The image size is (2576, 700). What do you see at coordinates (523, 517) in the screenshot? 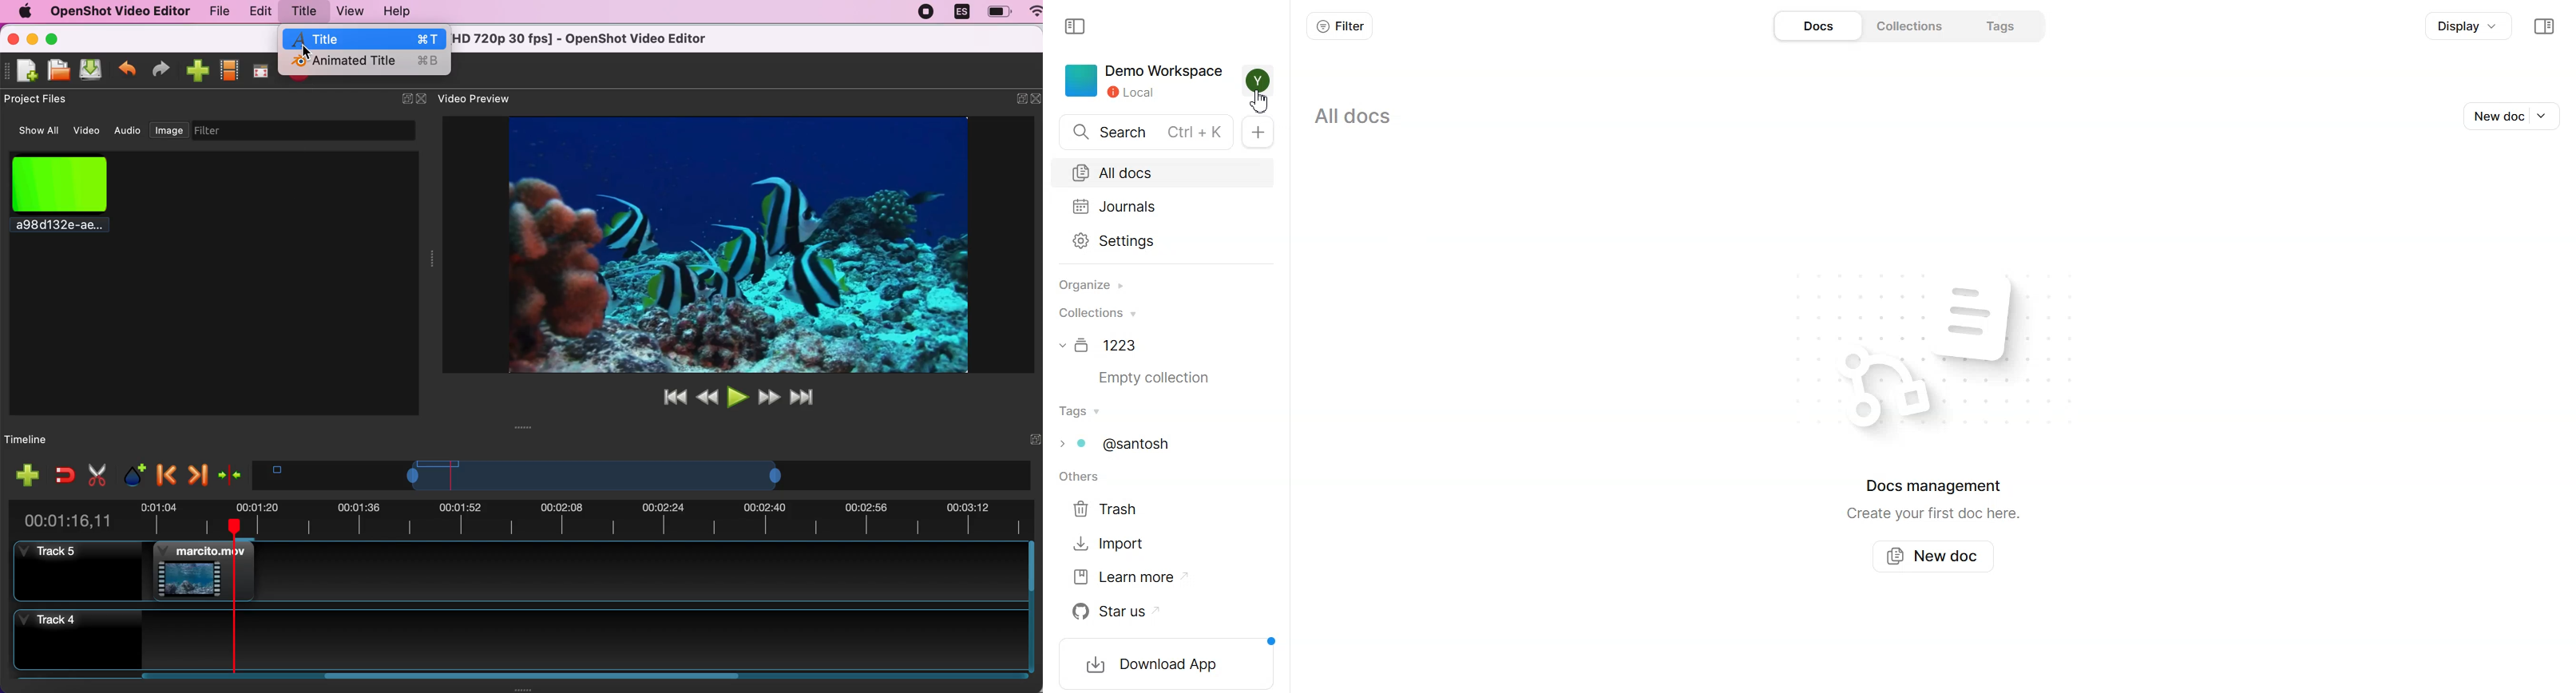
I see `time duration` at bounding box center [523, 517].